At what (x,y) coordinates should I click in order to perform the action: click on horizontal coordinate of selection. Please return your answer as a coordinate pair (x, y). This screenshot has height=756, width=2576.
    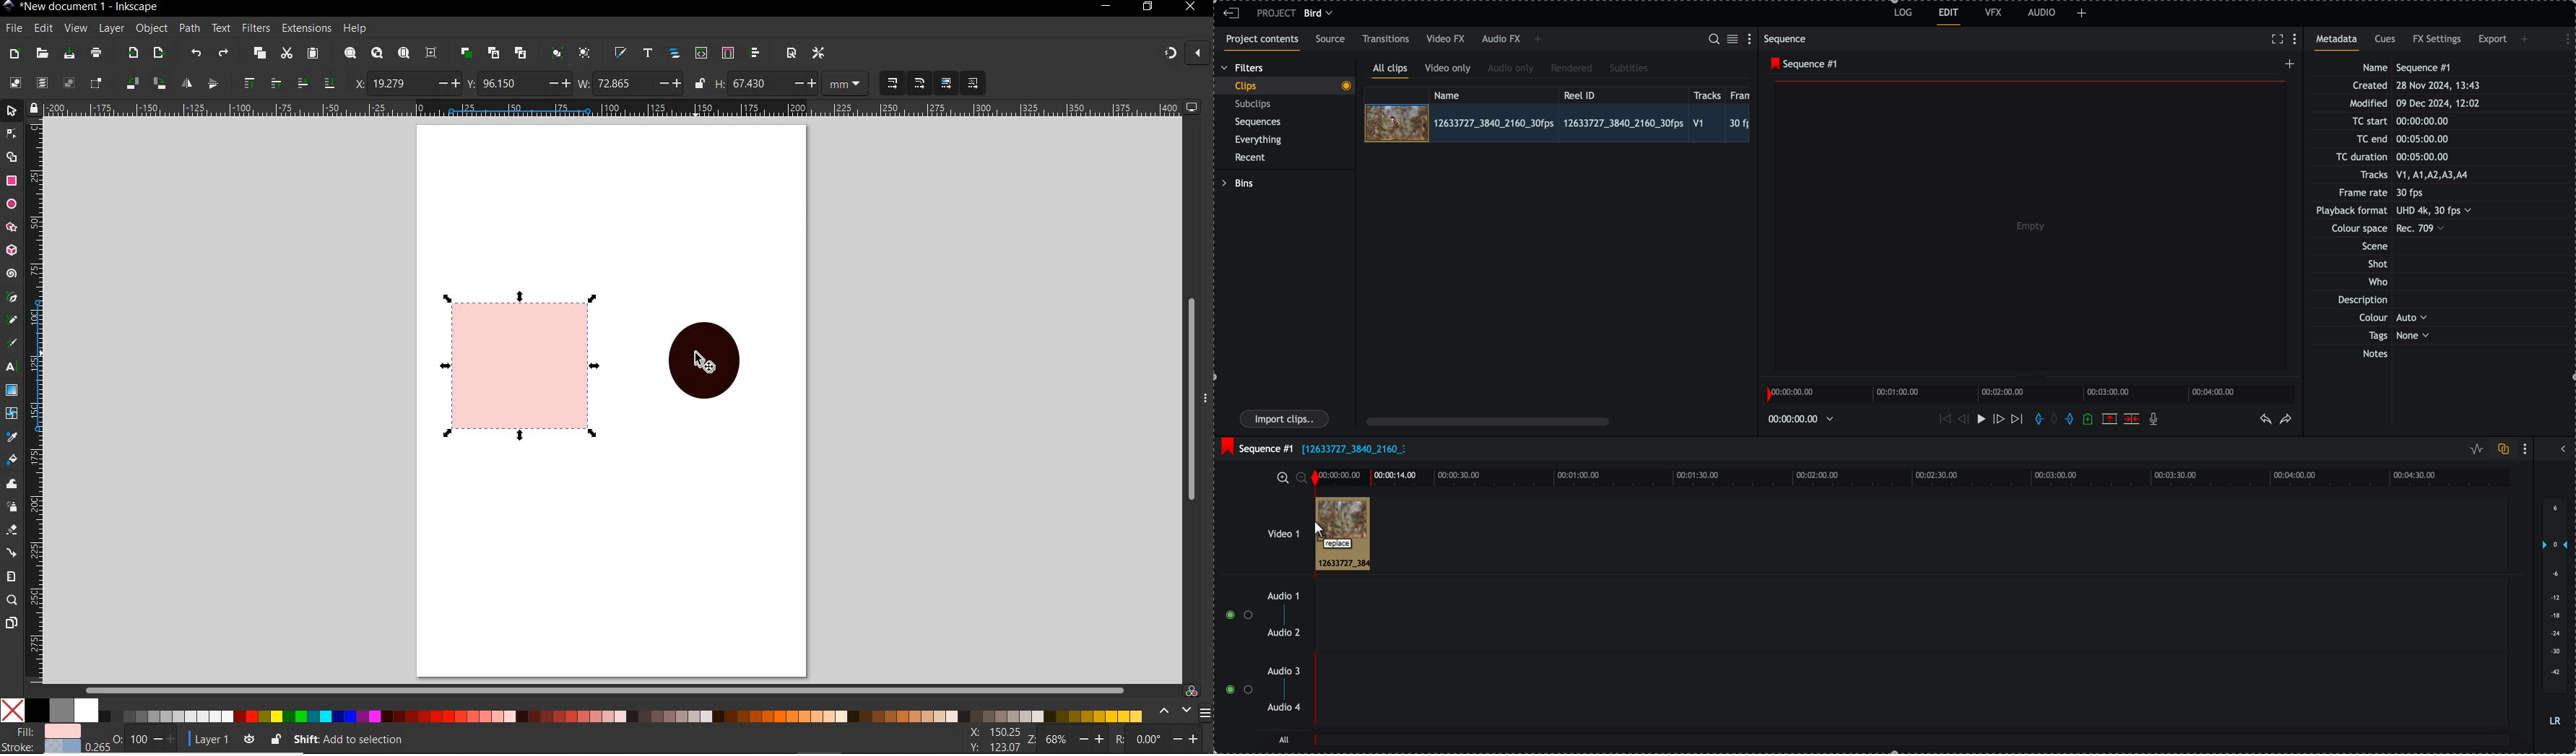
    Looking at the image, I should click on (407, 84).